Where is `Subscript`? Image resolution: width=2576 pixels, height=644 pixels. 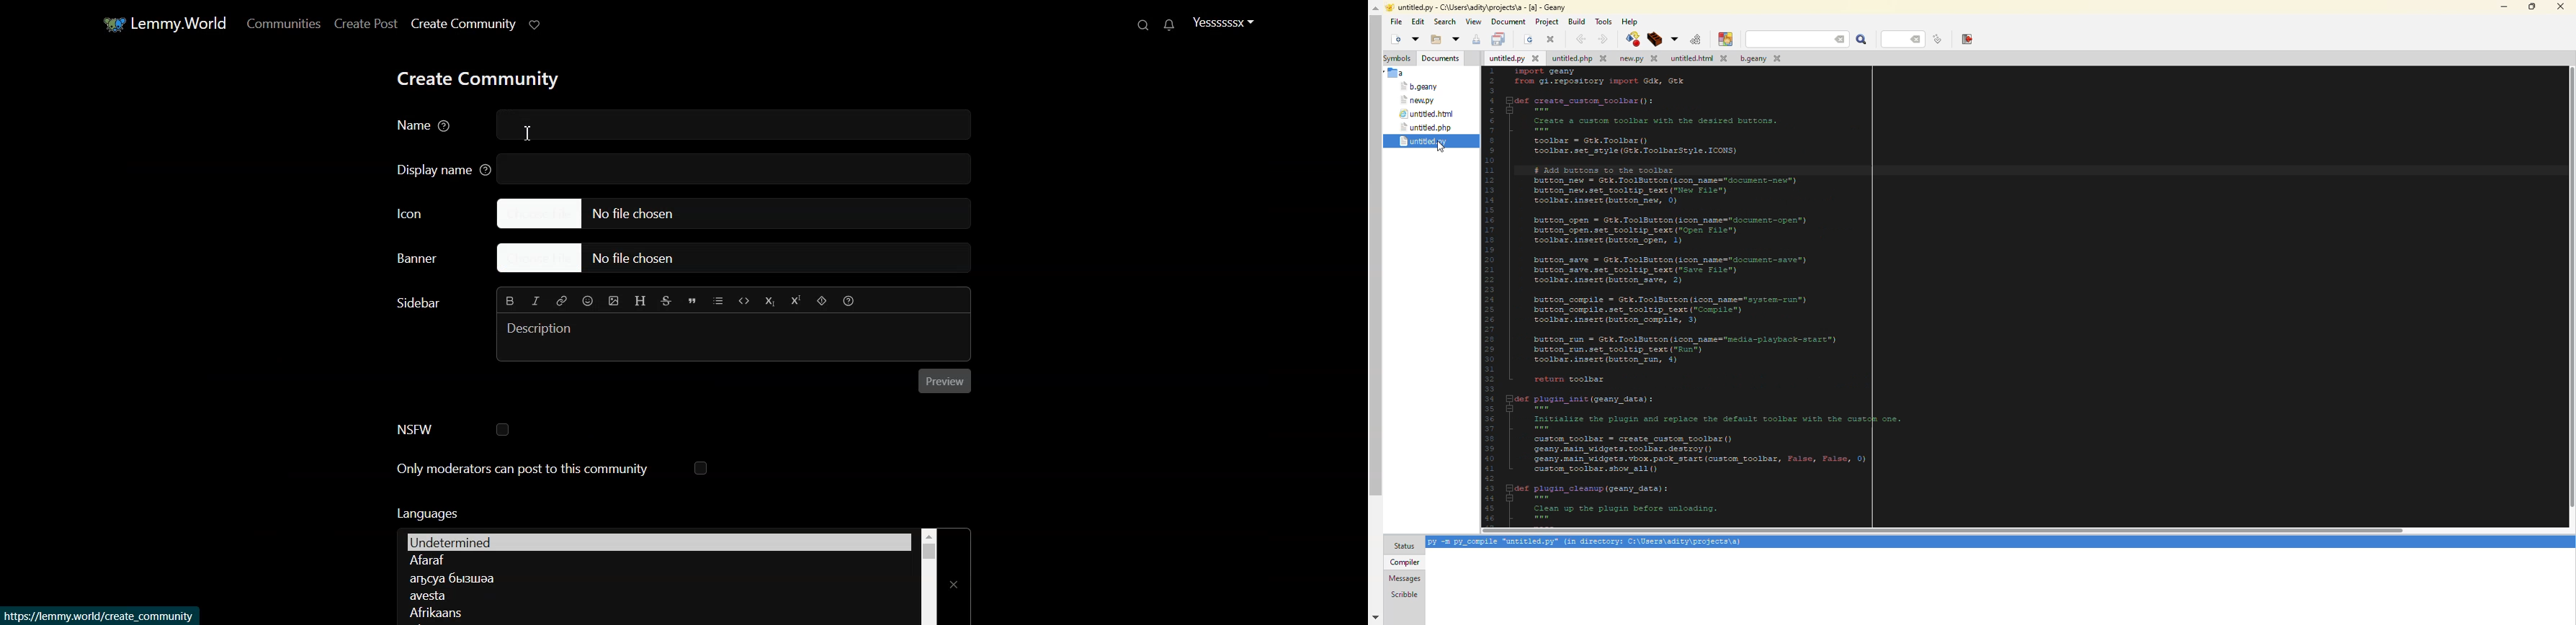 Subscript is located at coordinates (769, 301).